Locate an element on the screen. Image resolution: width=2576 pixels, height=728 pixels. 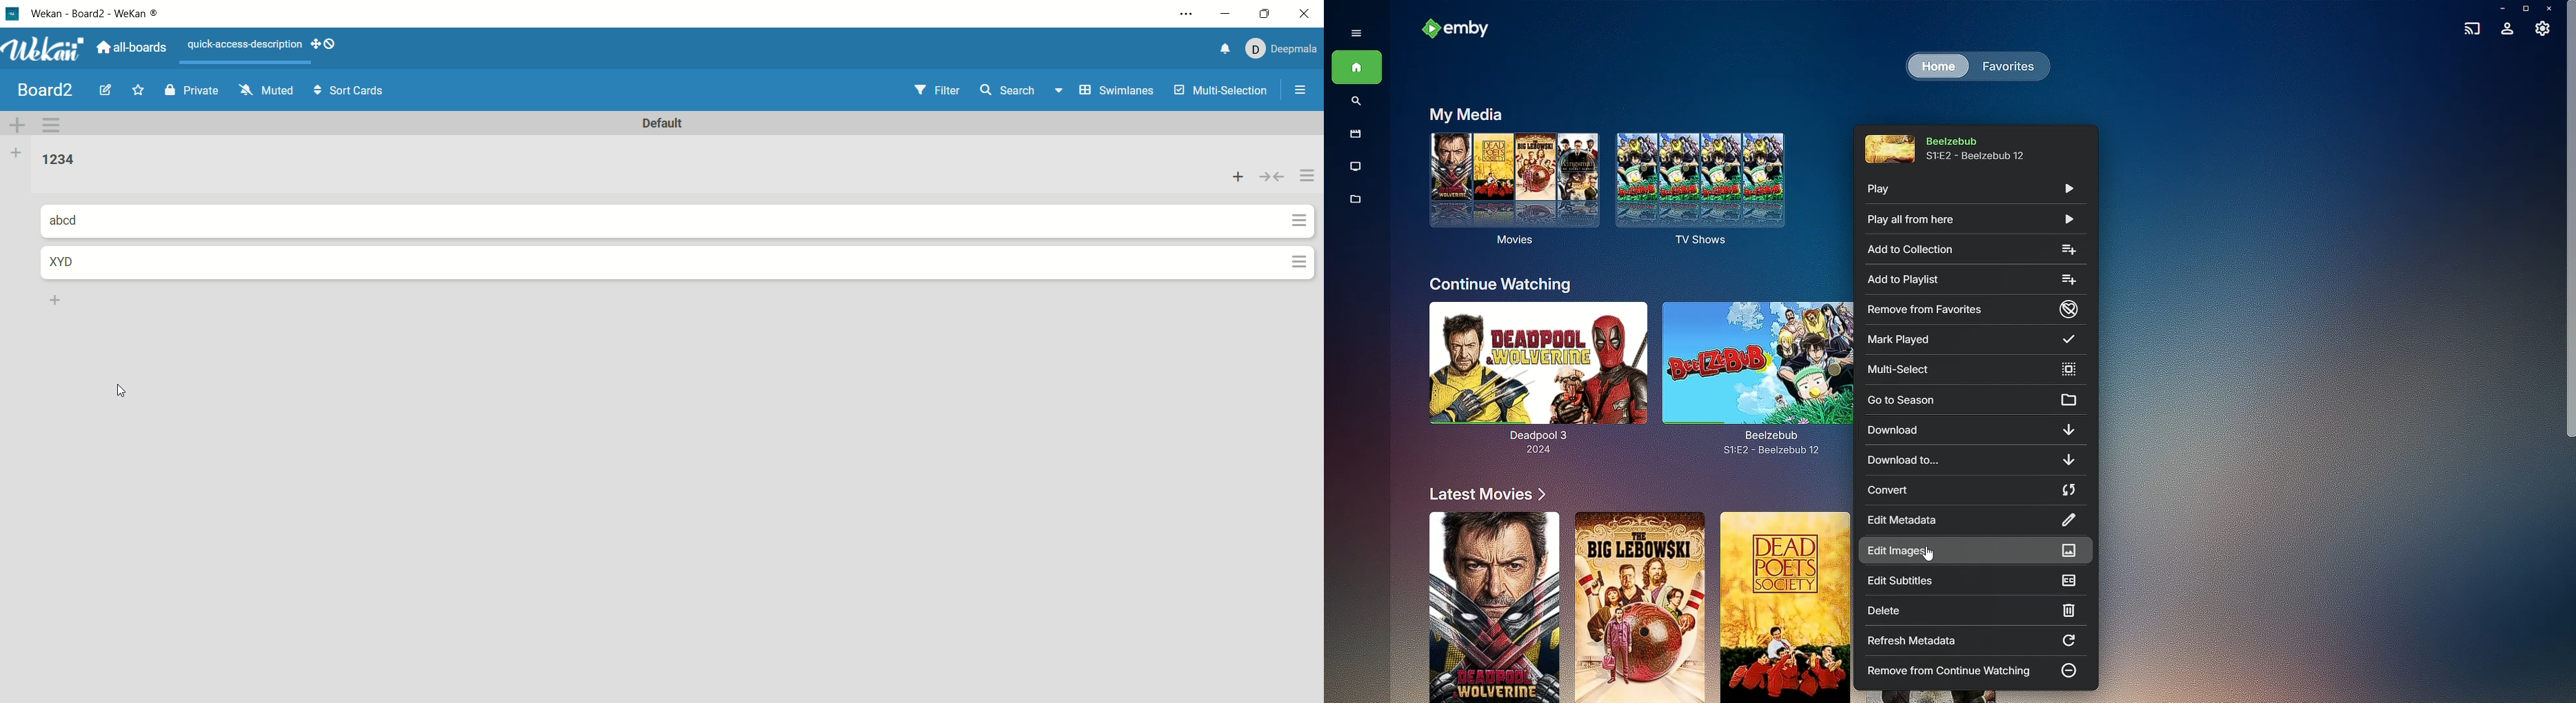
emby is located at coordinates (1461, 30).